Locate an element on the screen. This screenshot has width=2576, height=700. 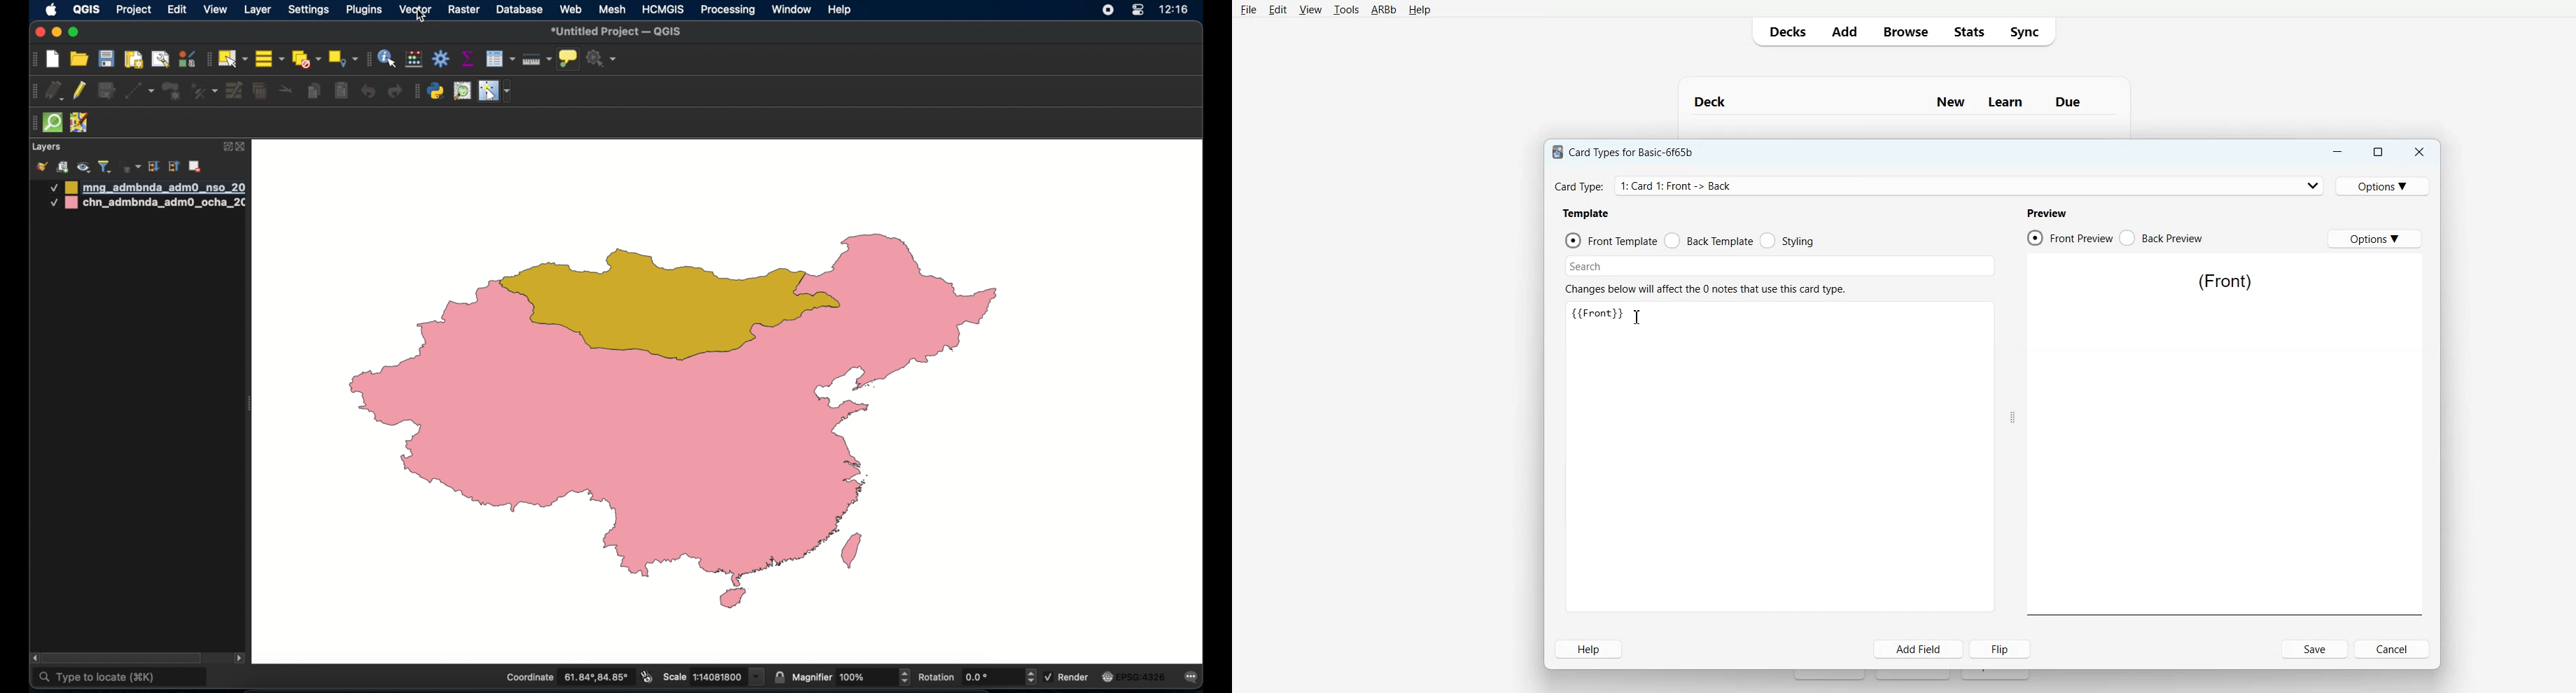
minimize is located at coordinates (56, 33).